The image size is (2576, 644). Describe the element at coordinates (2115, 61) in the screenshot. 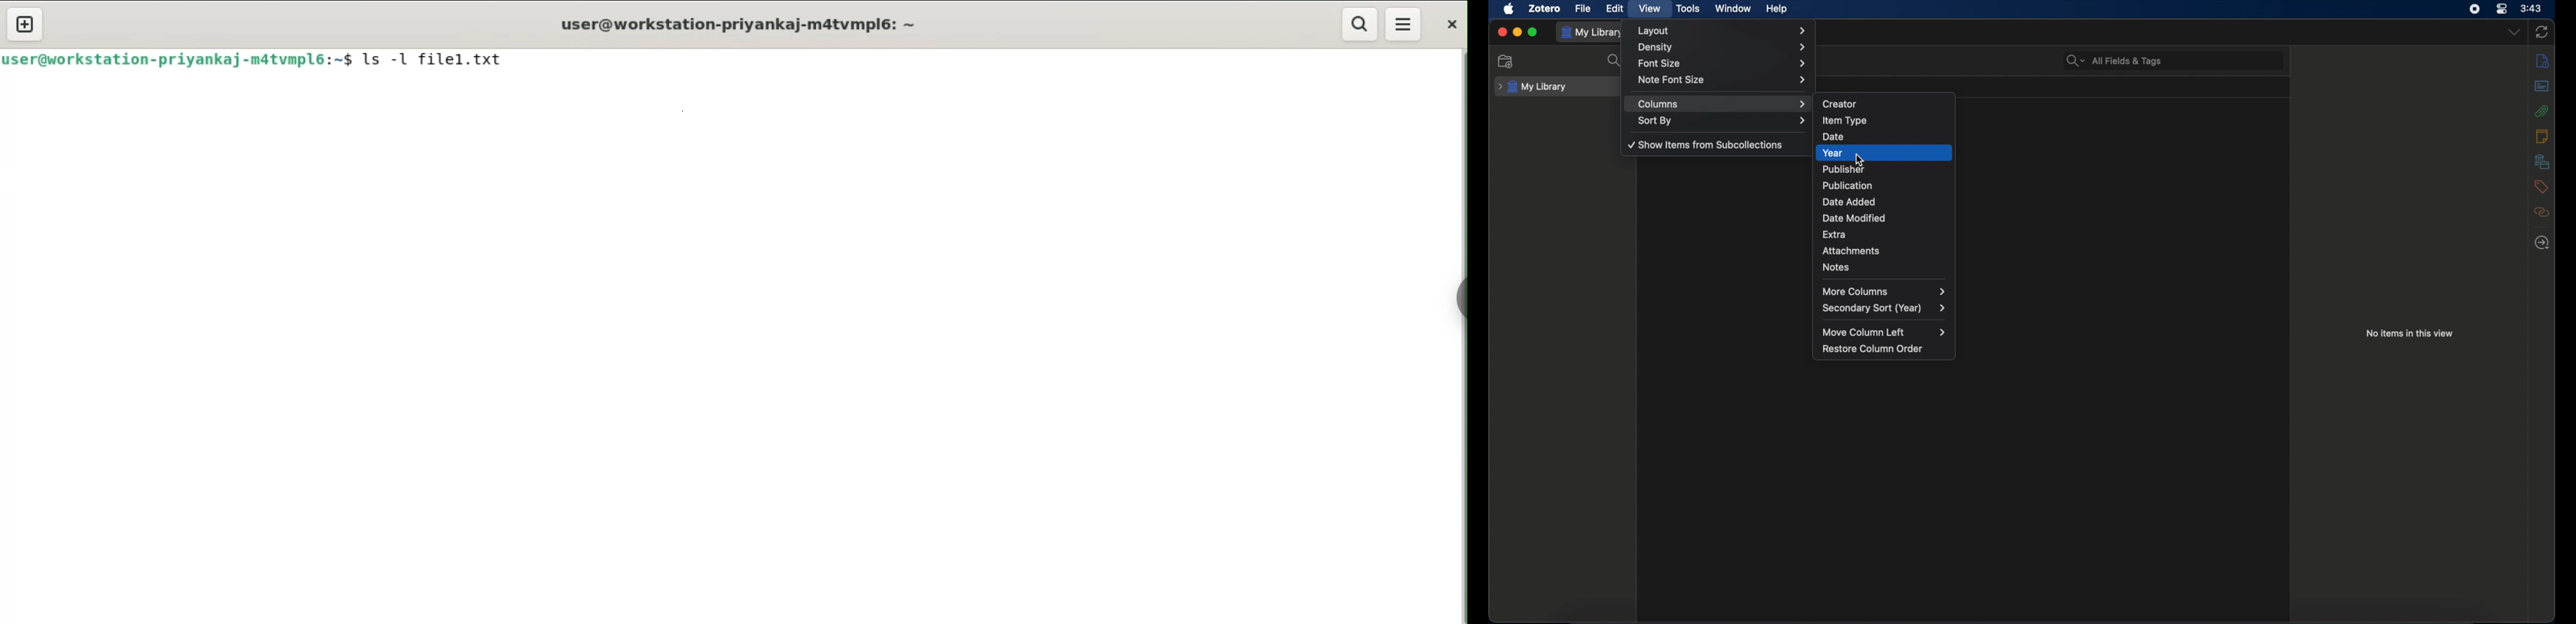

I see `search bar` at that location.